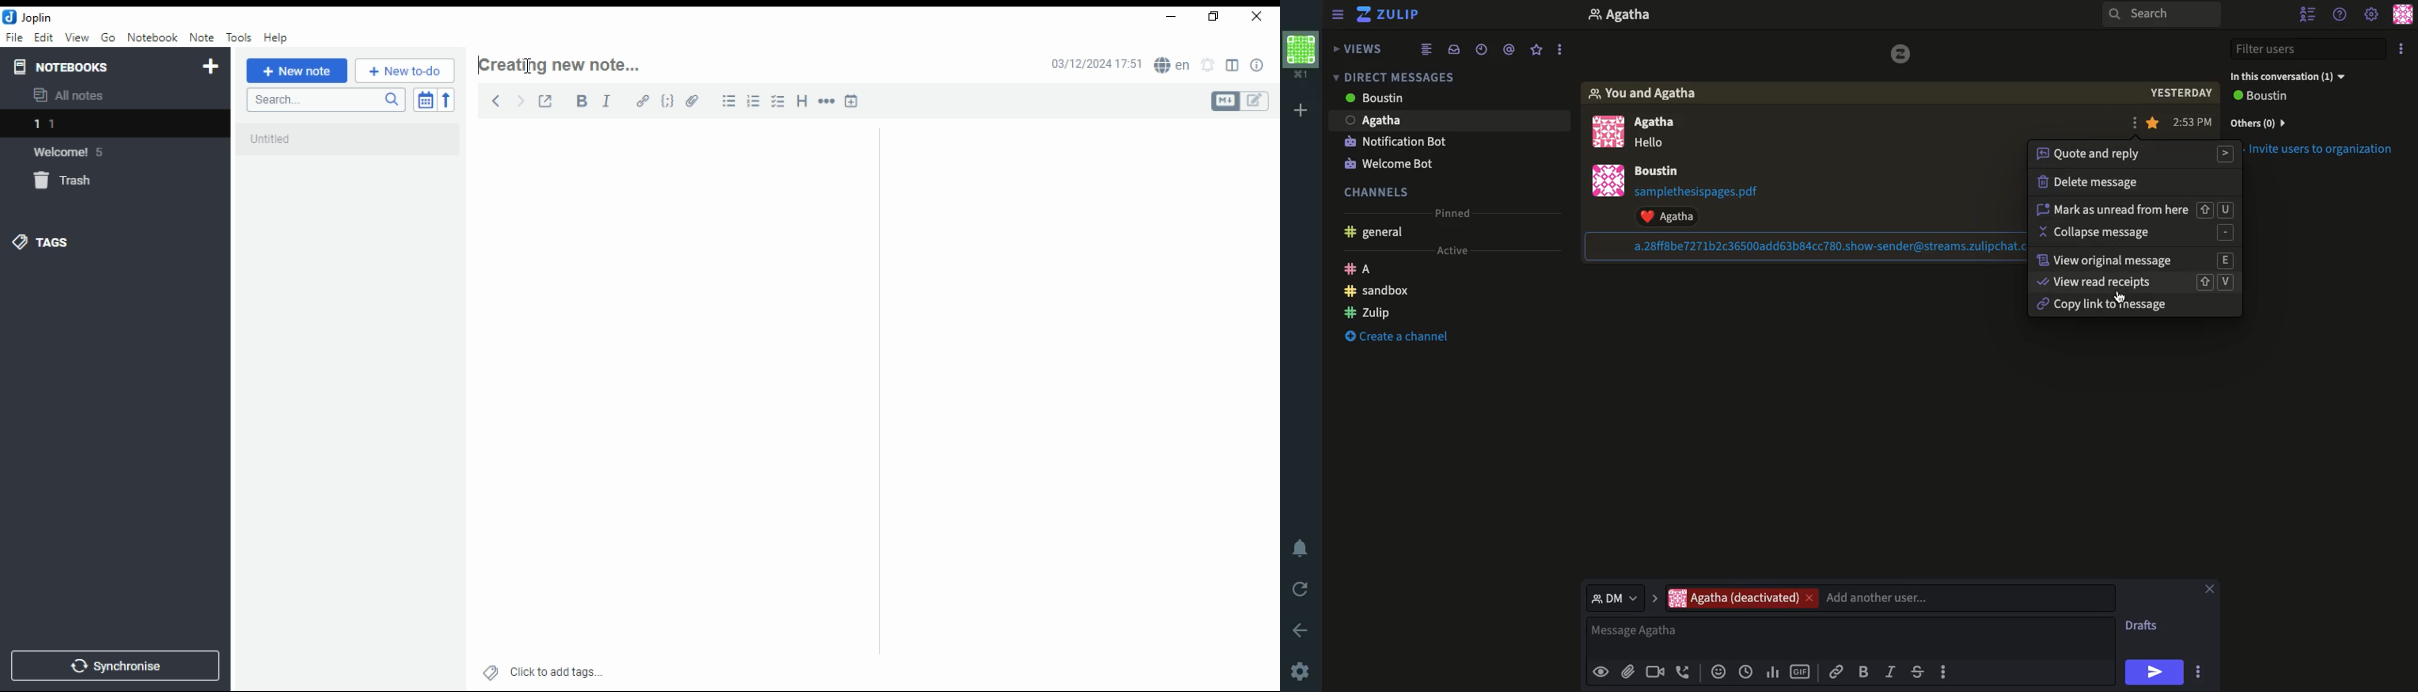 This screenshot has height=700, width=2436. Describe the element at coordinates (1301, 112) in the screenshot. I see `Add` at that location.